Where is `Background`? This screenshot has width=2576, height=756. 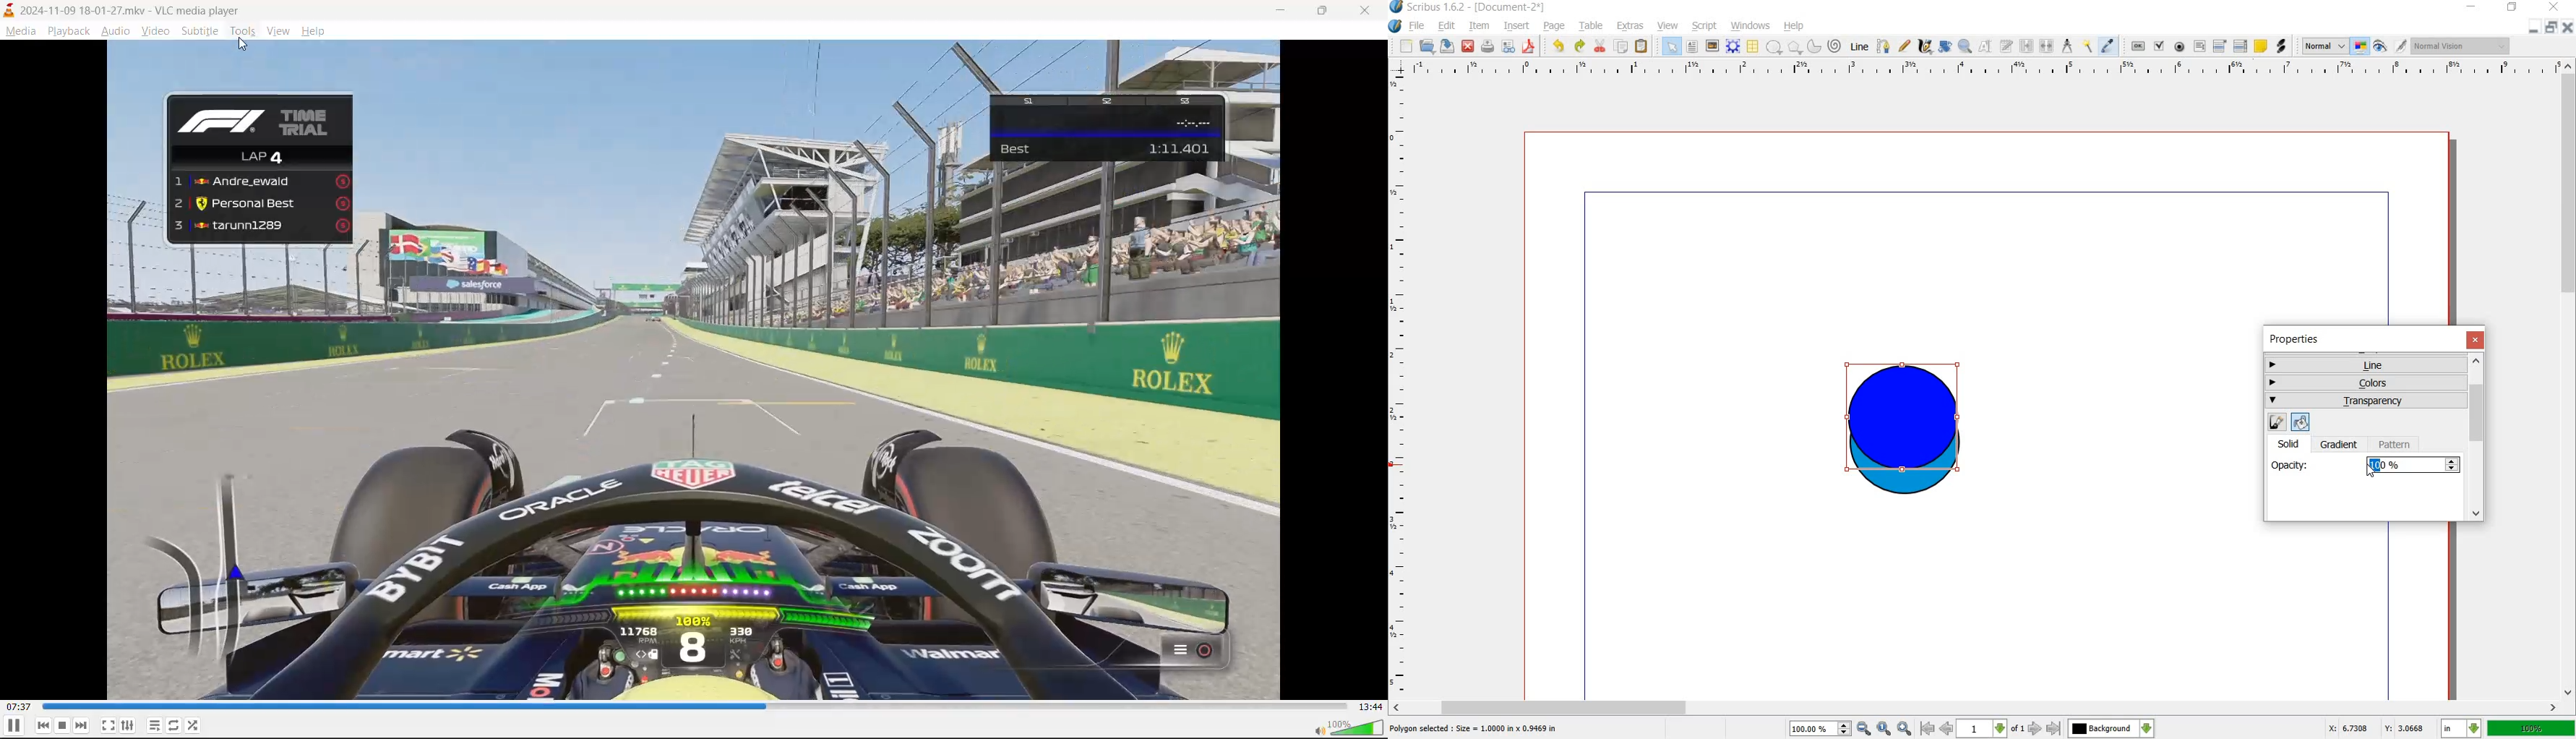 Background is located at coordinates (2112, 728).